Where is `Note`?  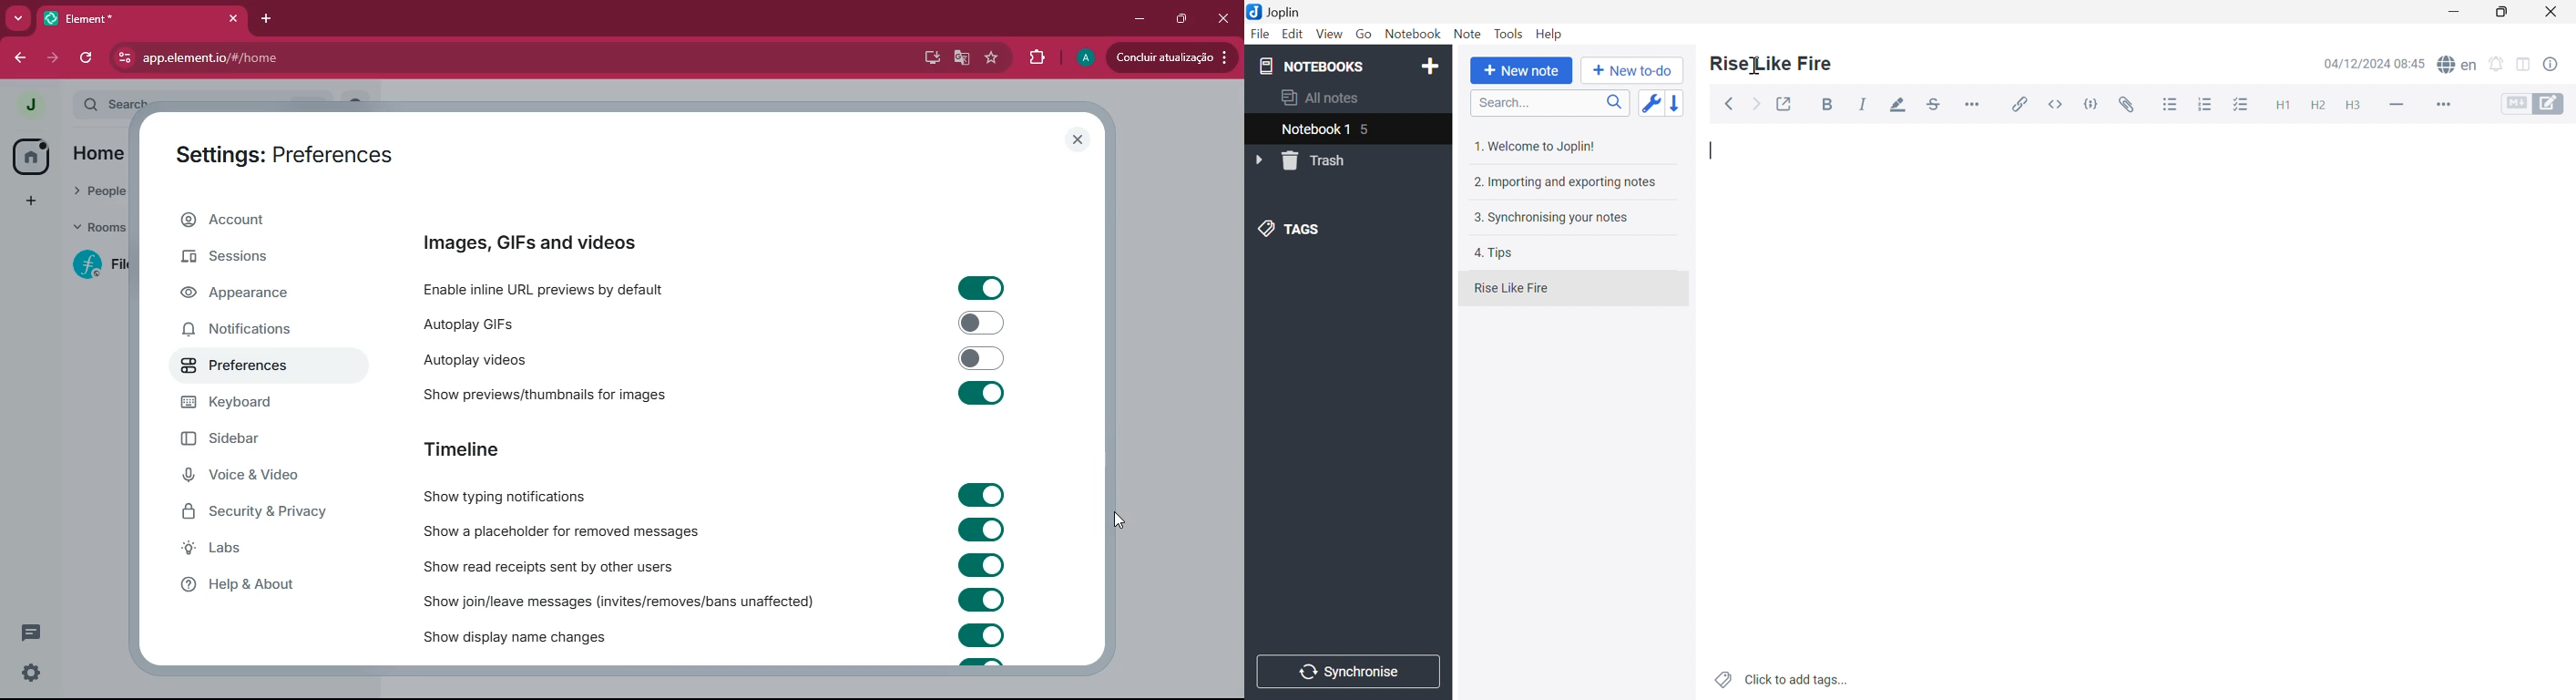 Note is located at coordinates (1468, 34).